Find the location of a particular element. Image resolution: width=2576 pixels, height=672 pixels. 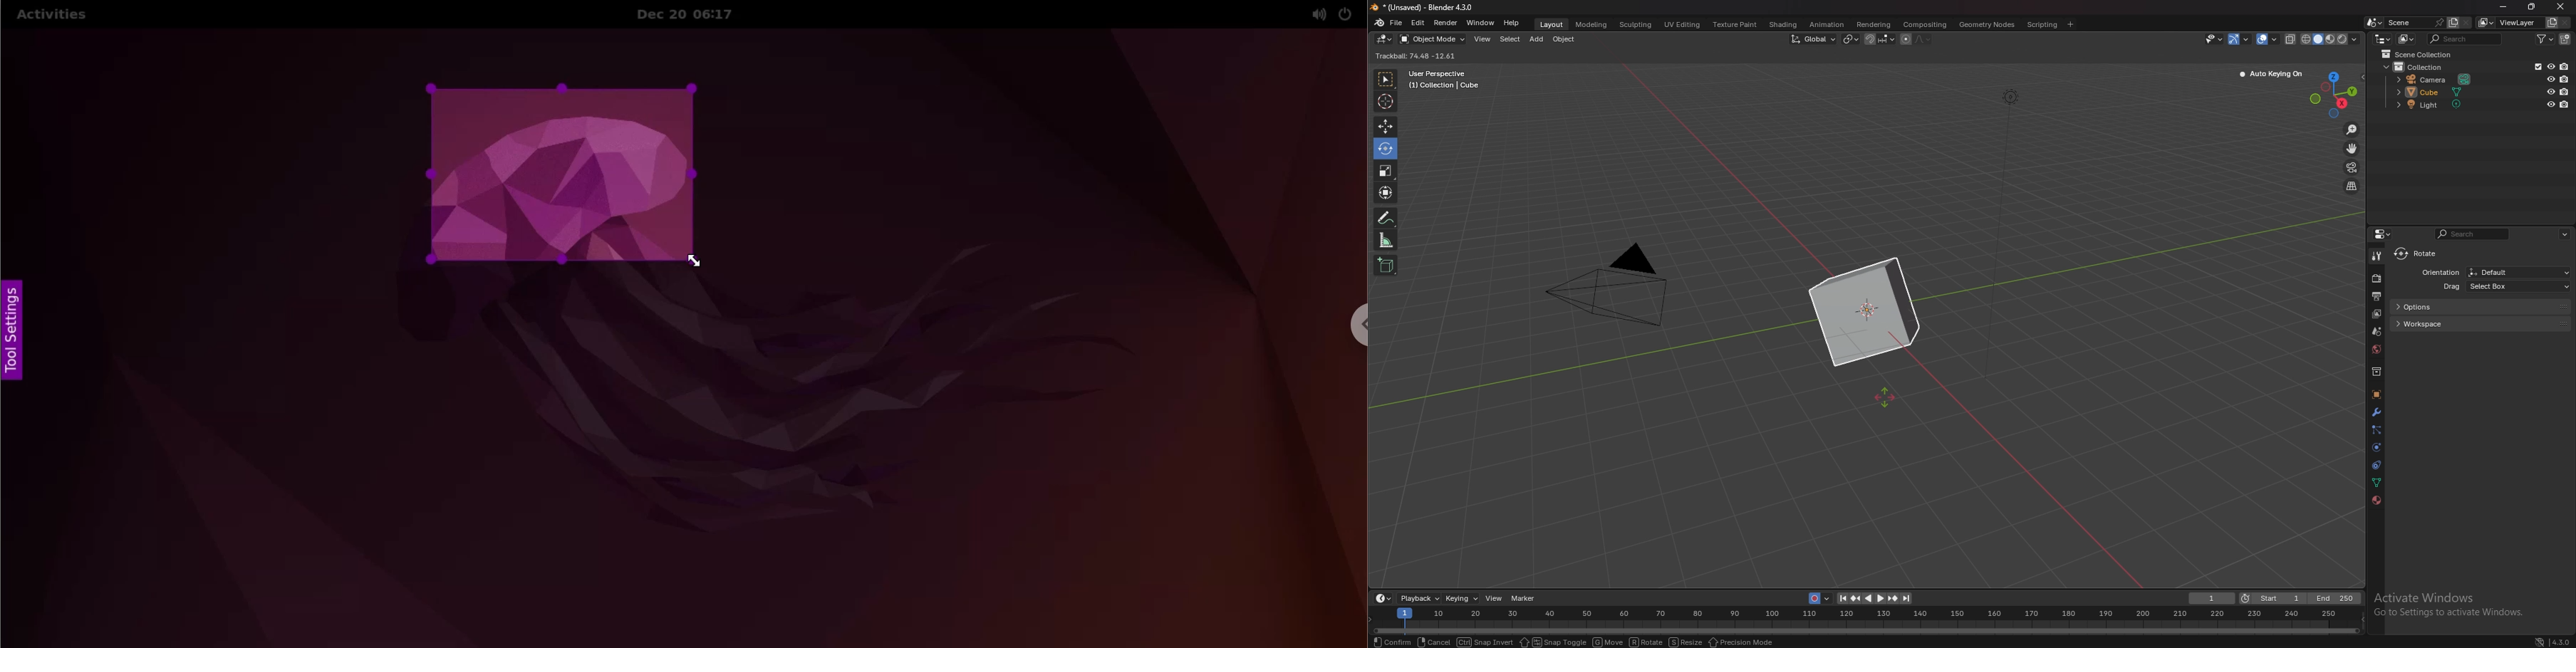

Maximize is located at coordinates (2533, 7).